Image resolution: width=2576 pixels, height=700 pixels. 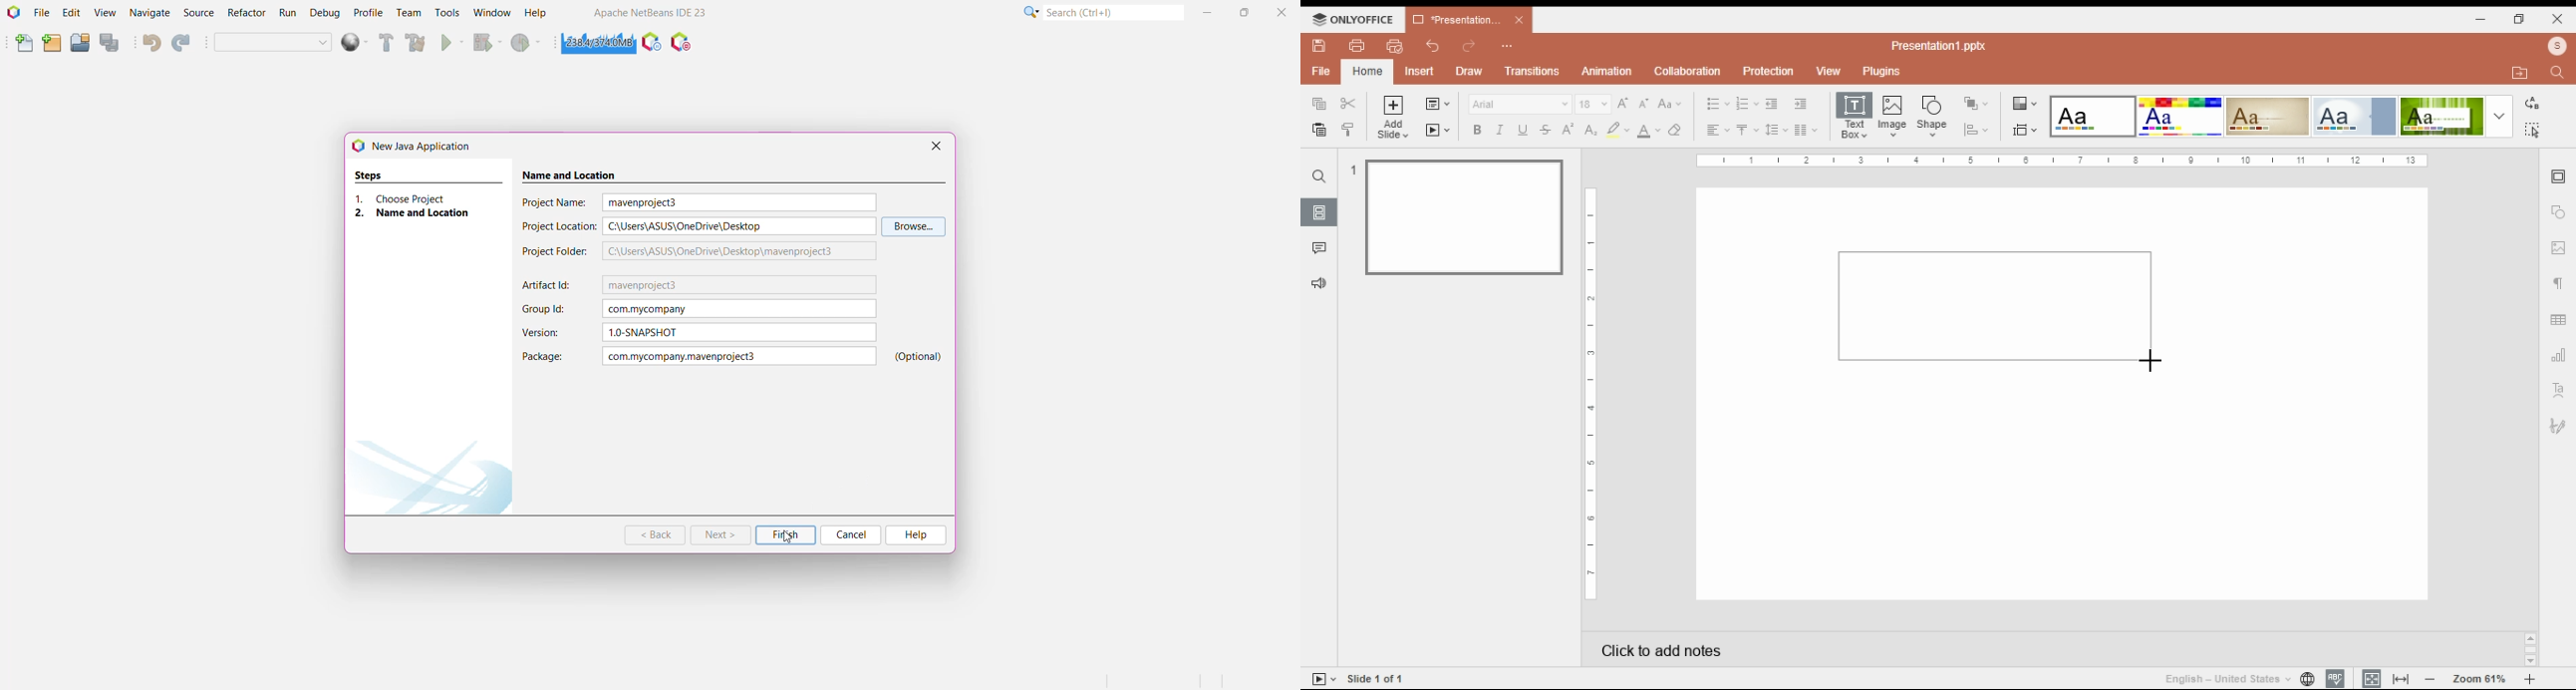 I want to click on find, so click(x=2556, y=74).